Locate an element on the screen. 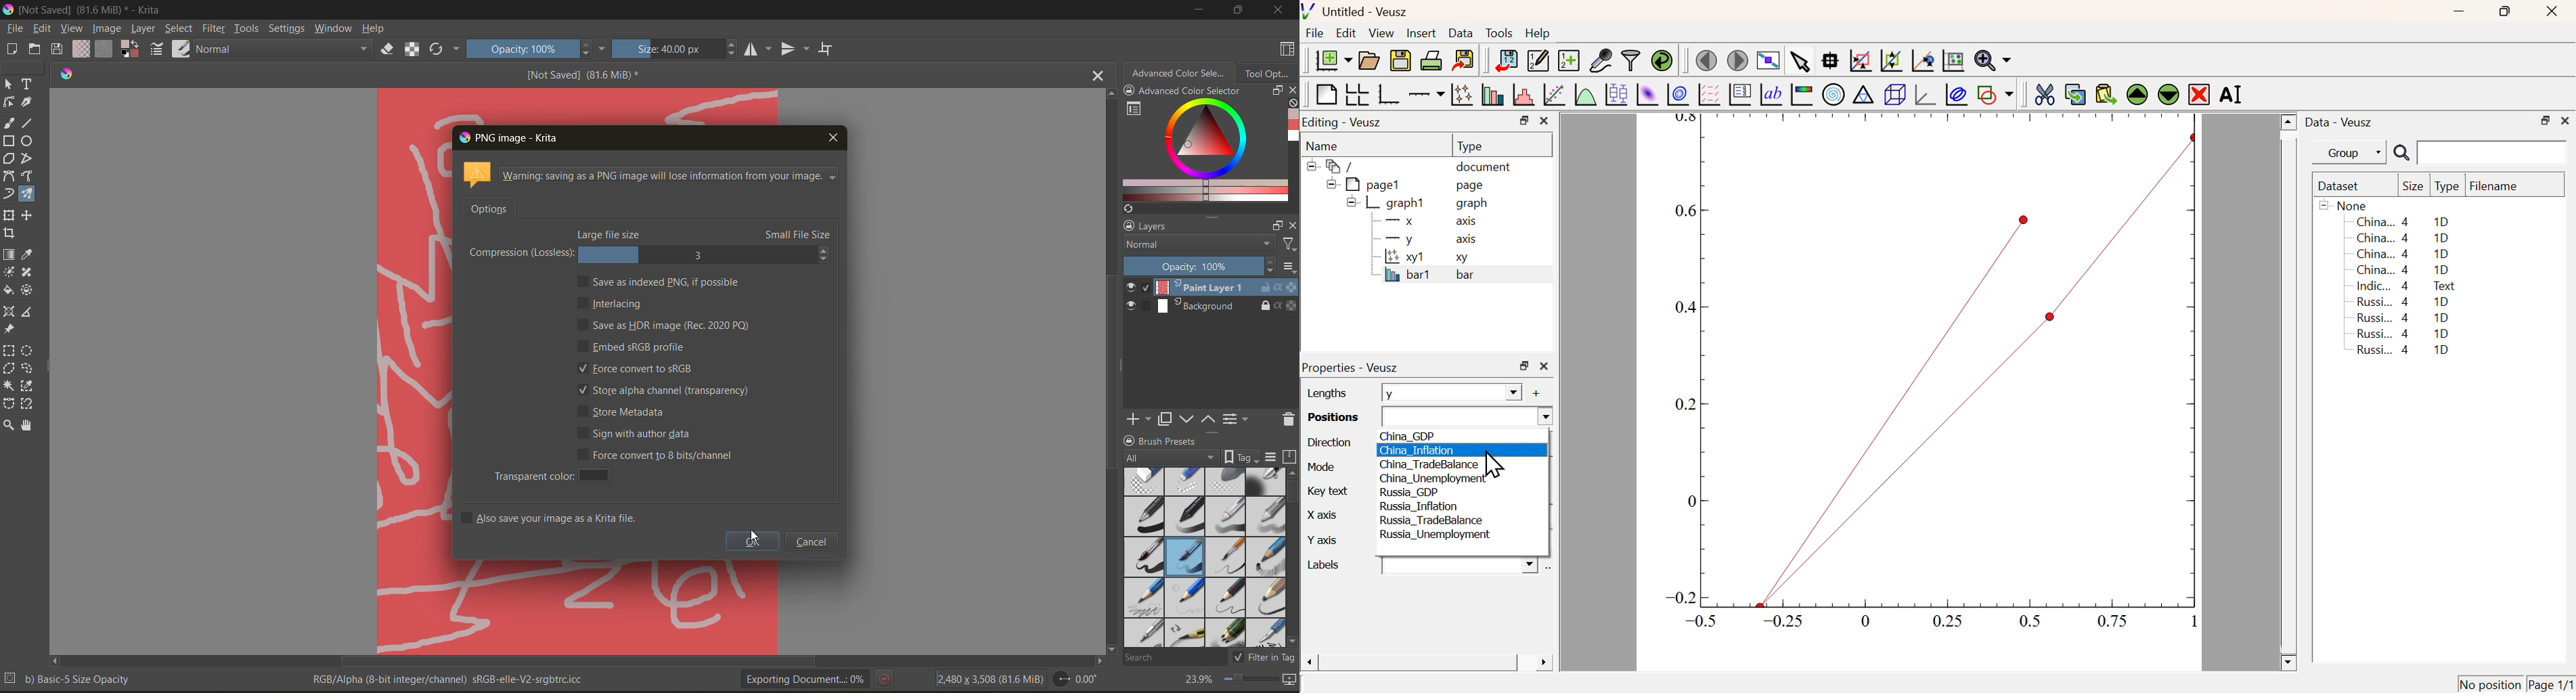 The image size is (2576, 700). New Document is located at coordinates (1333, 61).